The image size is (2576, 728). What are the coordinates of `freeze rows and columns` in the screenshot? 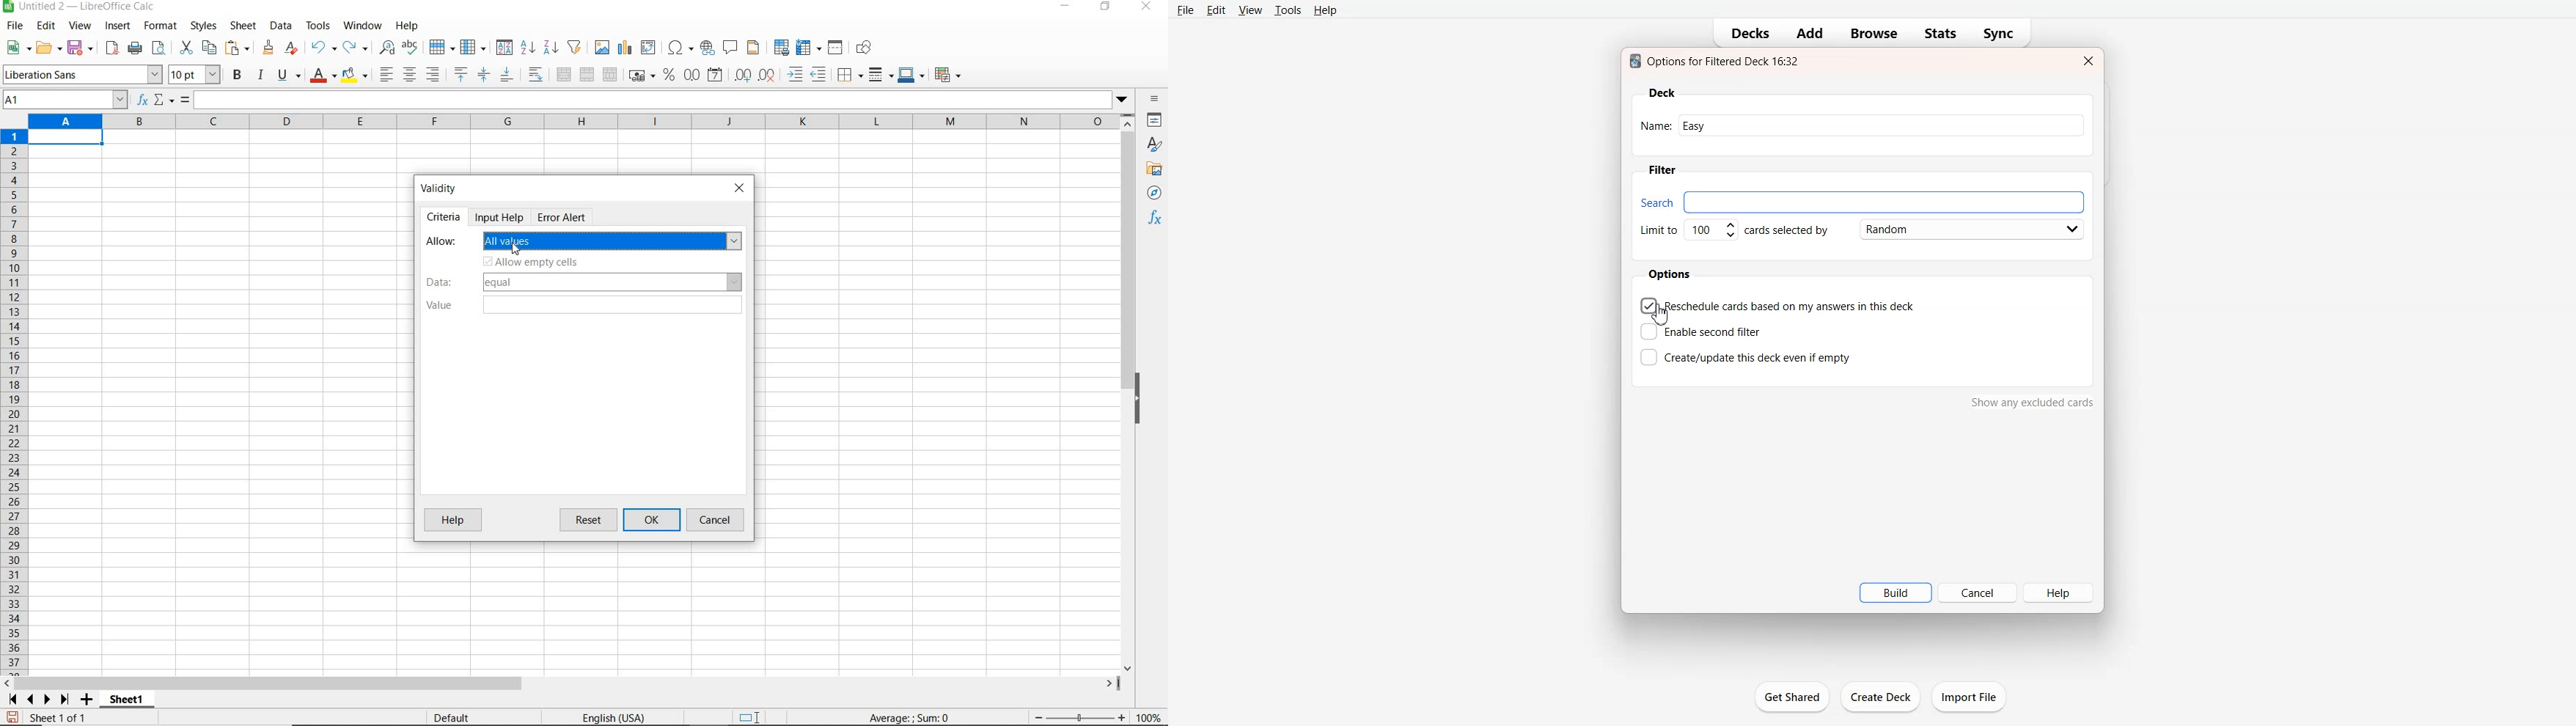 It's located at (809, 48).